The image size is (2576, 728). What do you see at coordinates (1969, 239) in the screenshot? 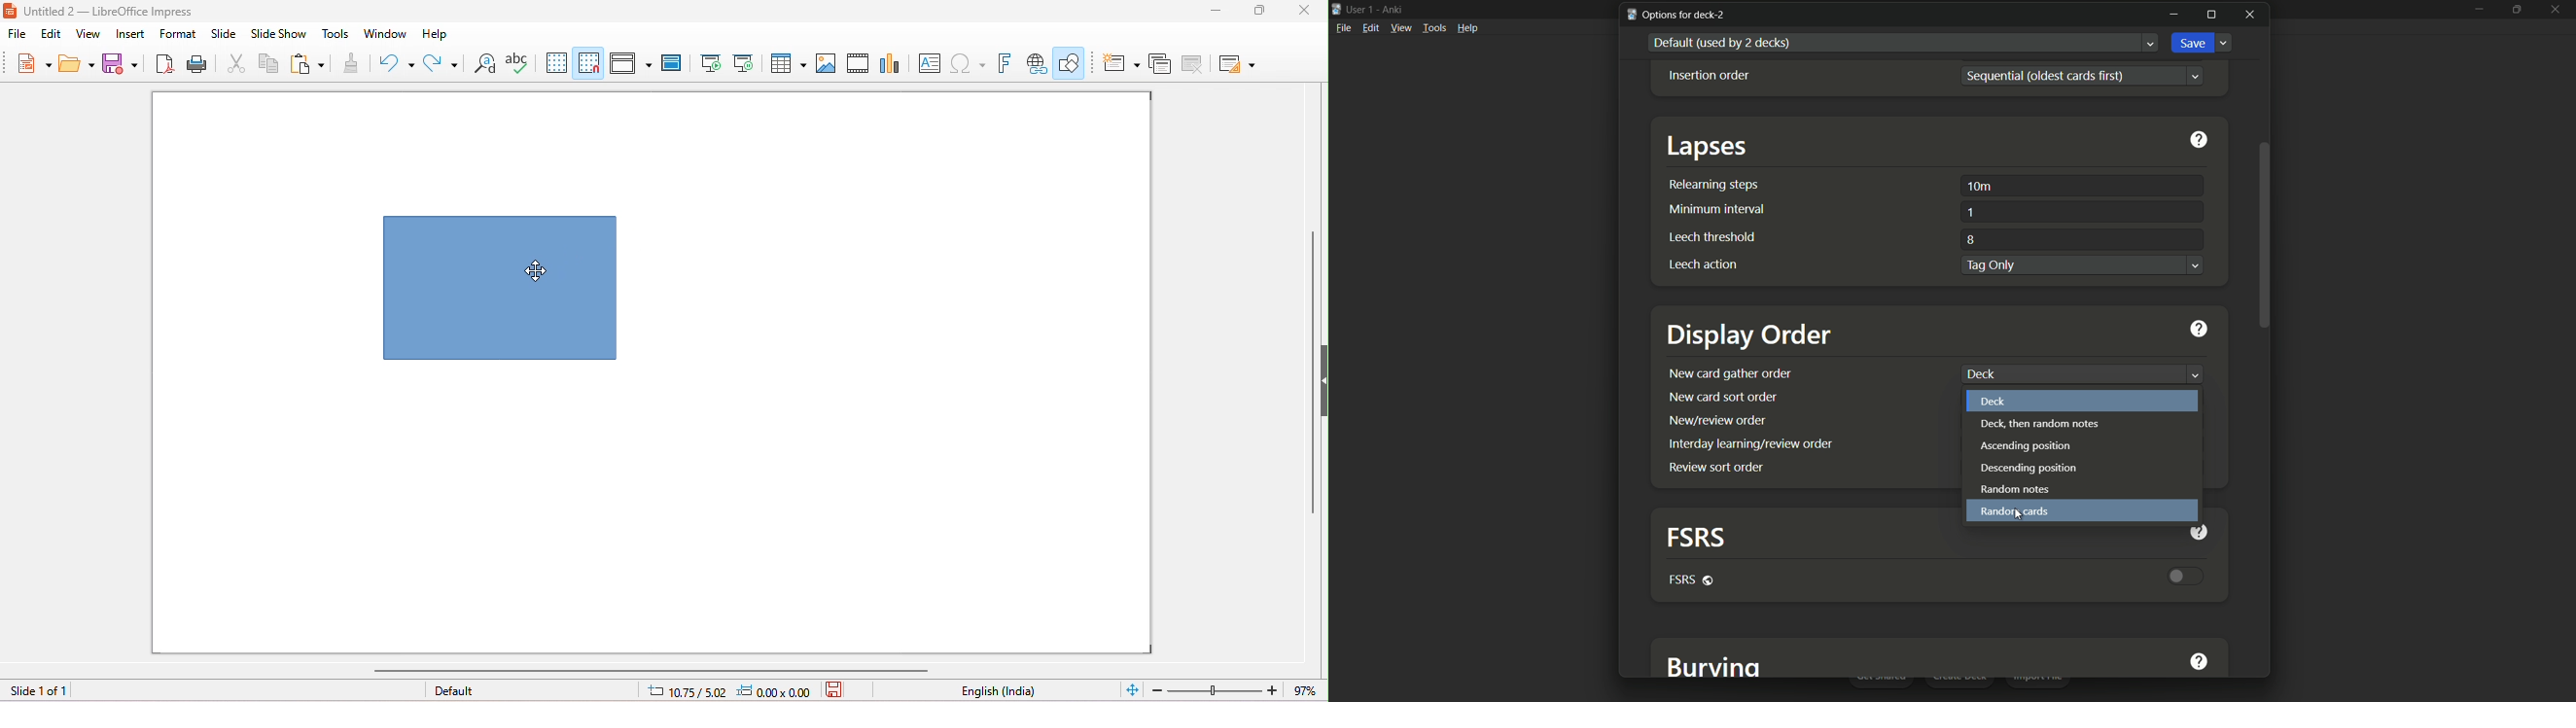
I see `8` at bounding box center [1969, 239].